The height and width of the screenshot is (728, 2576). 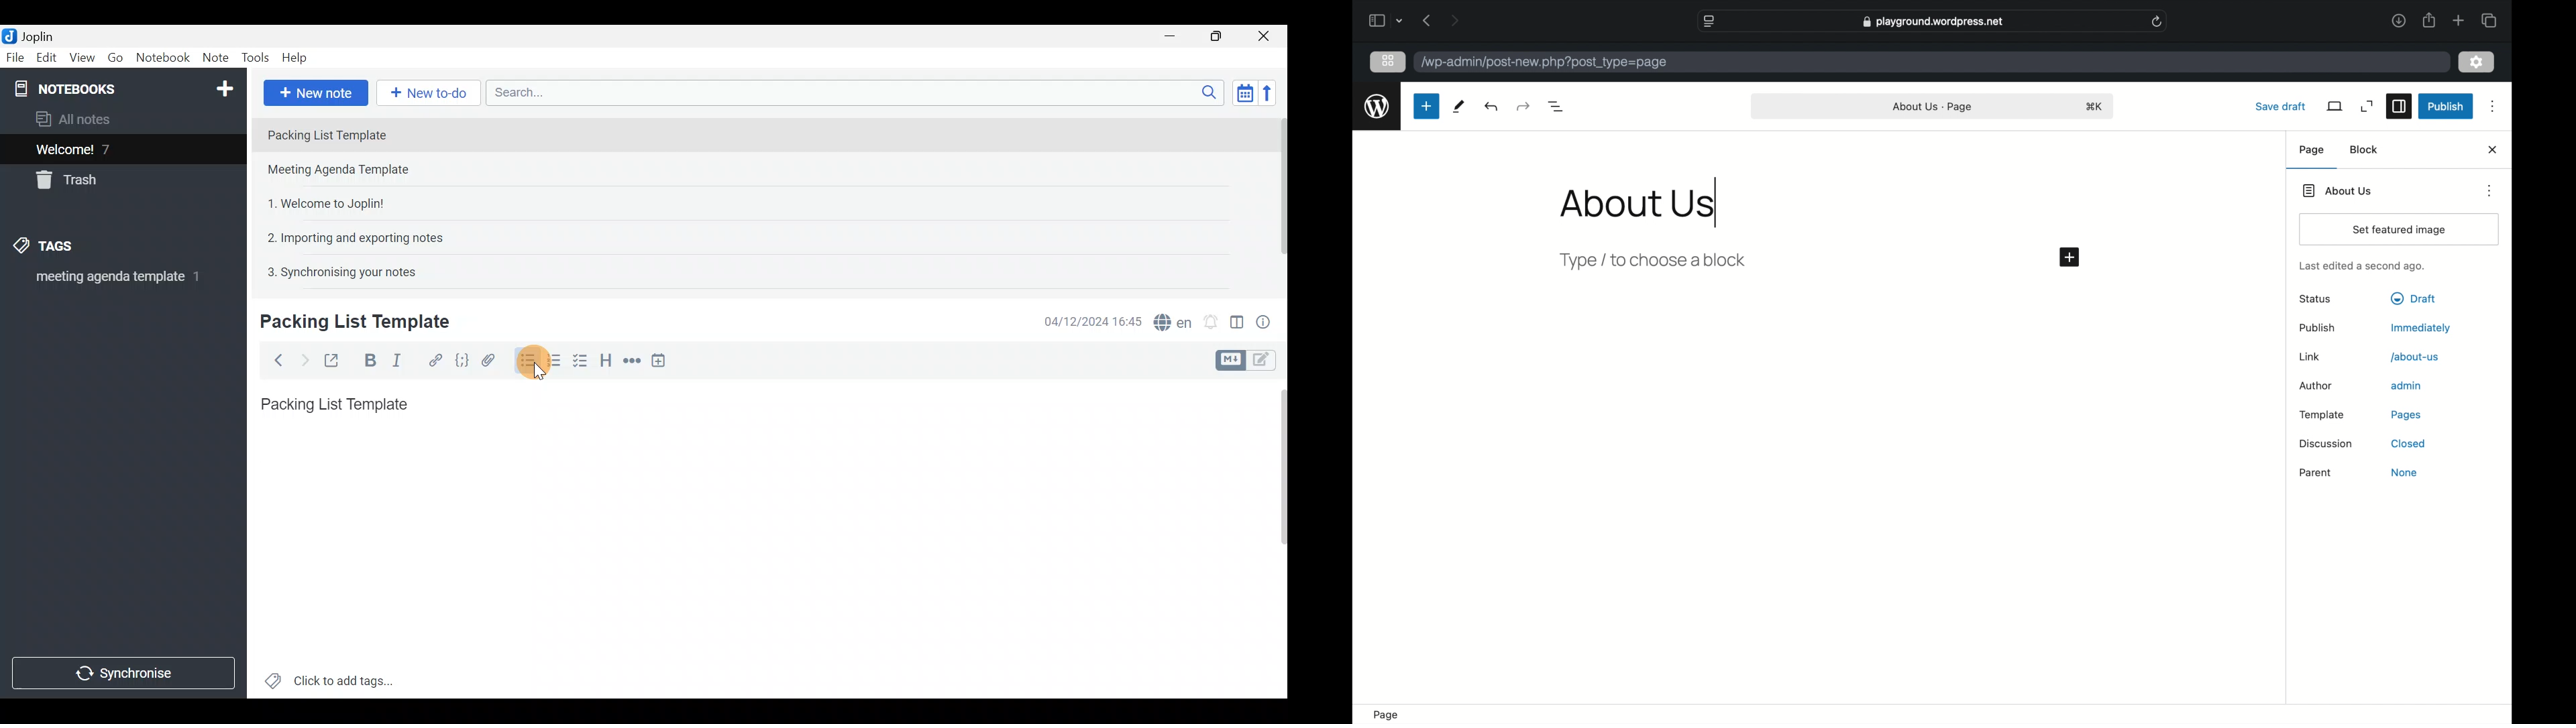 What do you see at coordinates (72, 182) in the screenshot?
I see `Trash` at bounding box center [72, 182].